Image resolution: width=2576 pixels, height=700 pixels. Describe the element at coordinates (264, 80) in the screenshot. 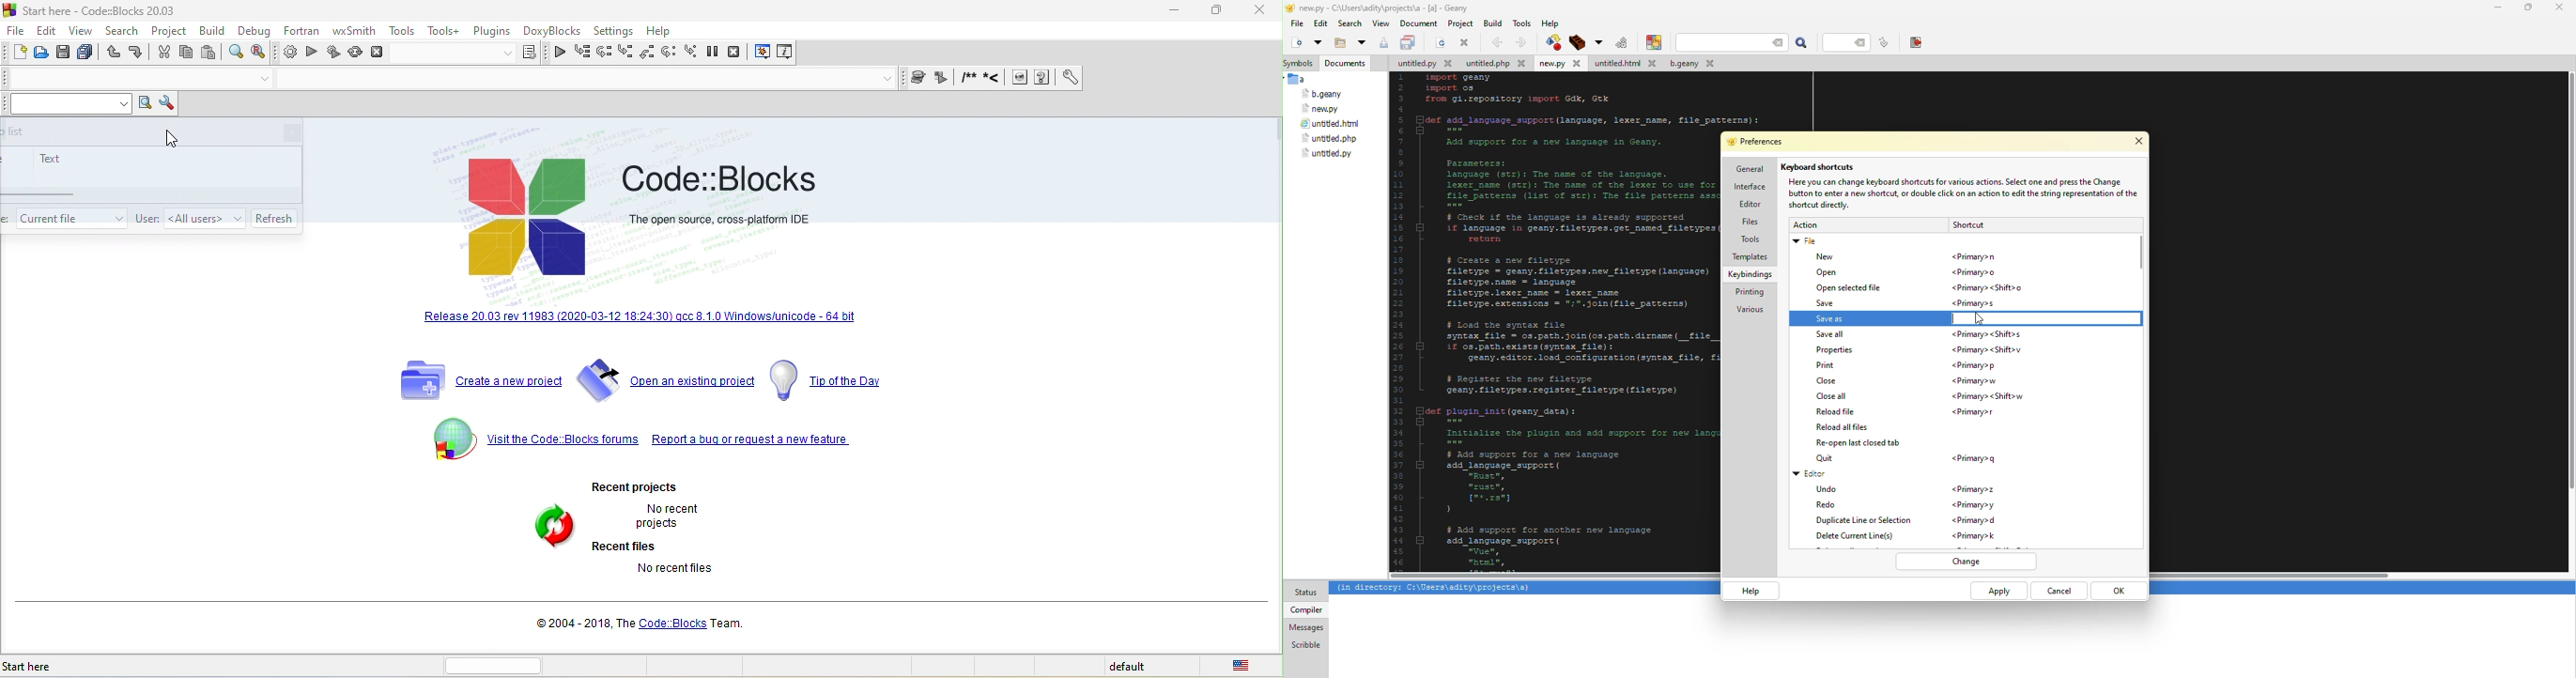

I see `drop down` at that location.